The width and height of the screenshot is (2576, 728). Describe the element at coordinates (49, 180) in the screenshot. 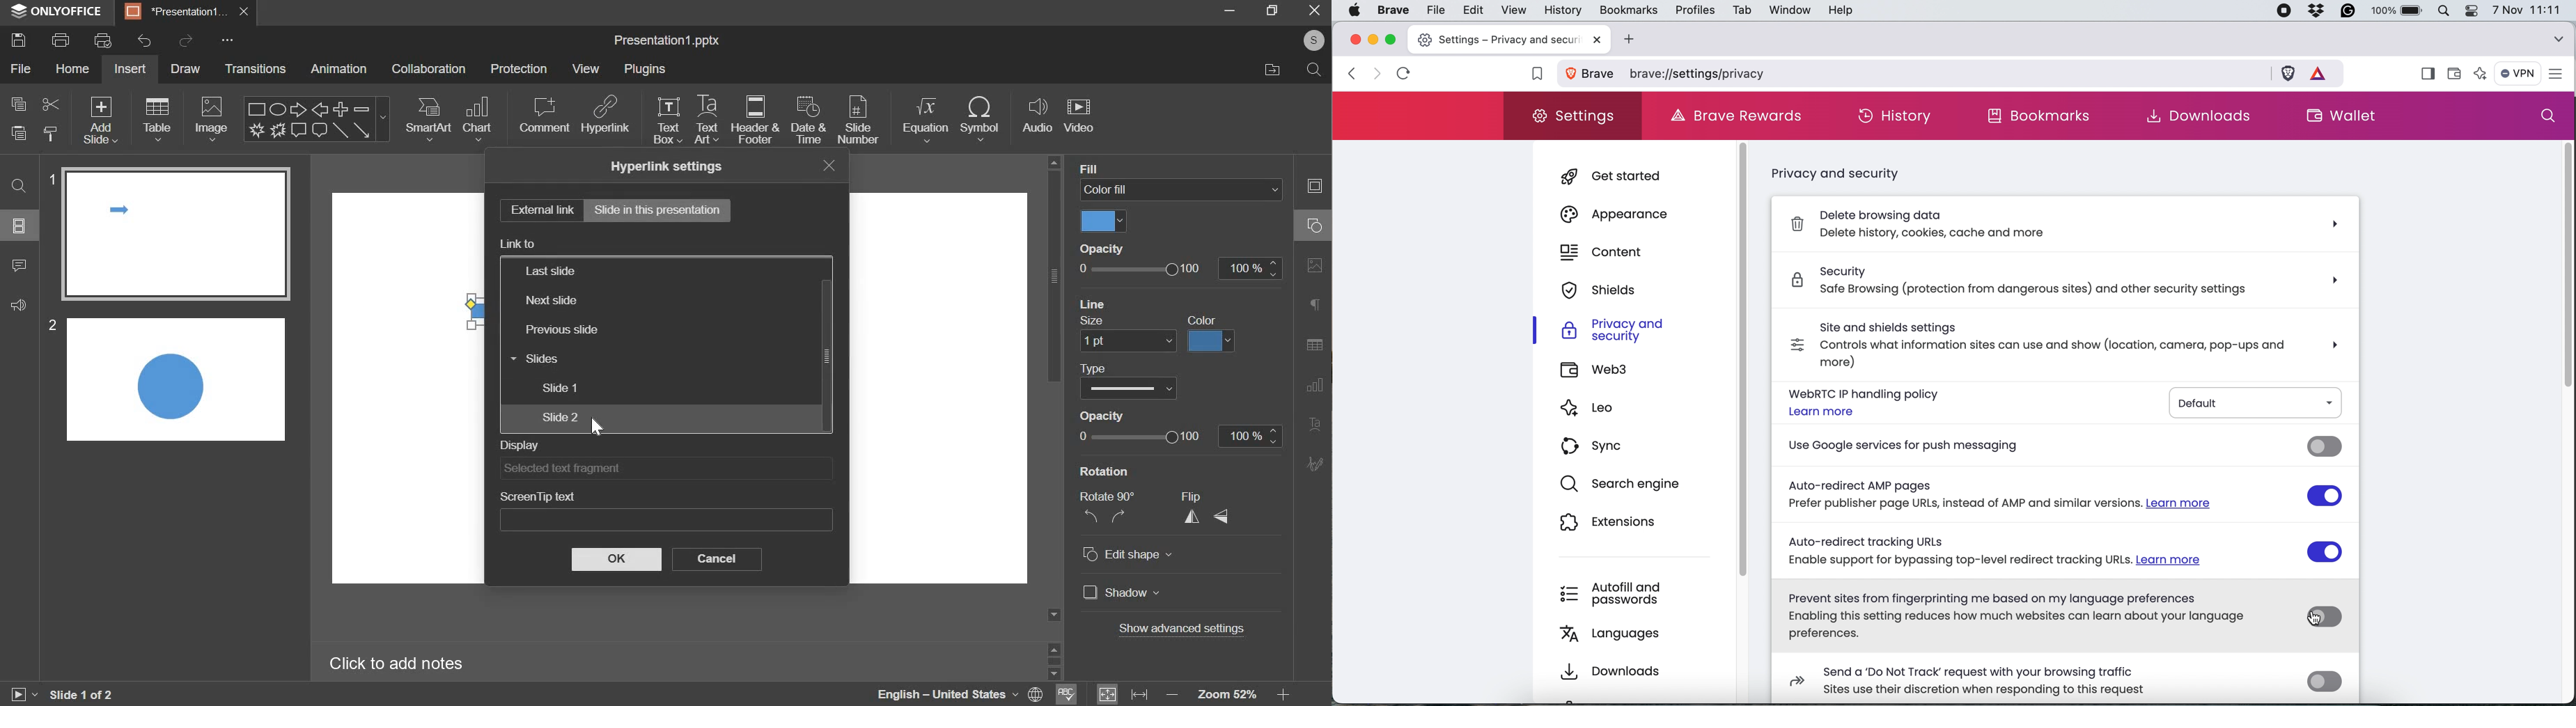

I see `1` at that location.